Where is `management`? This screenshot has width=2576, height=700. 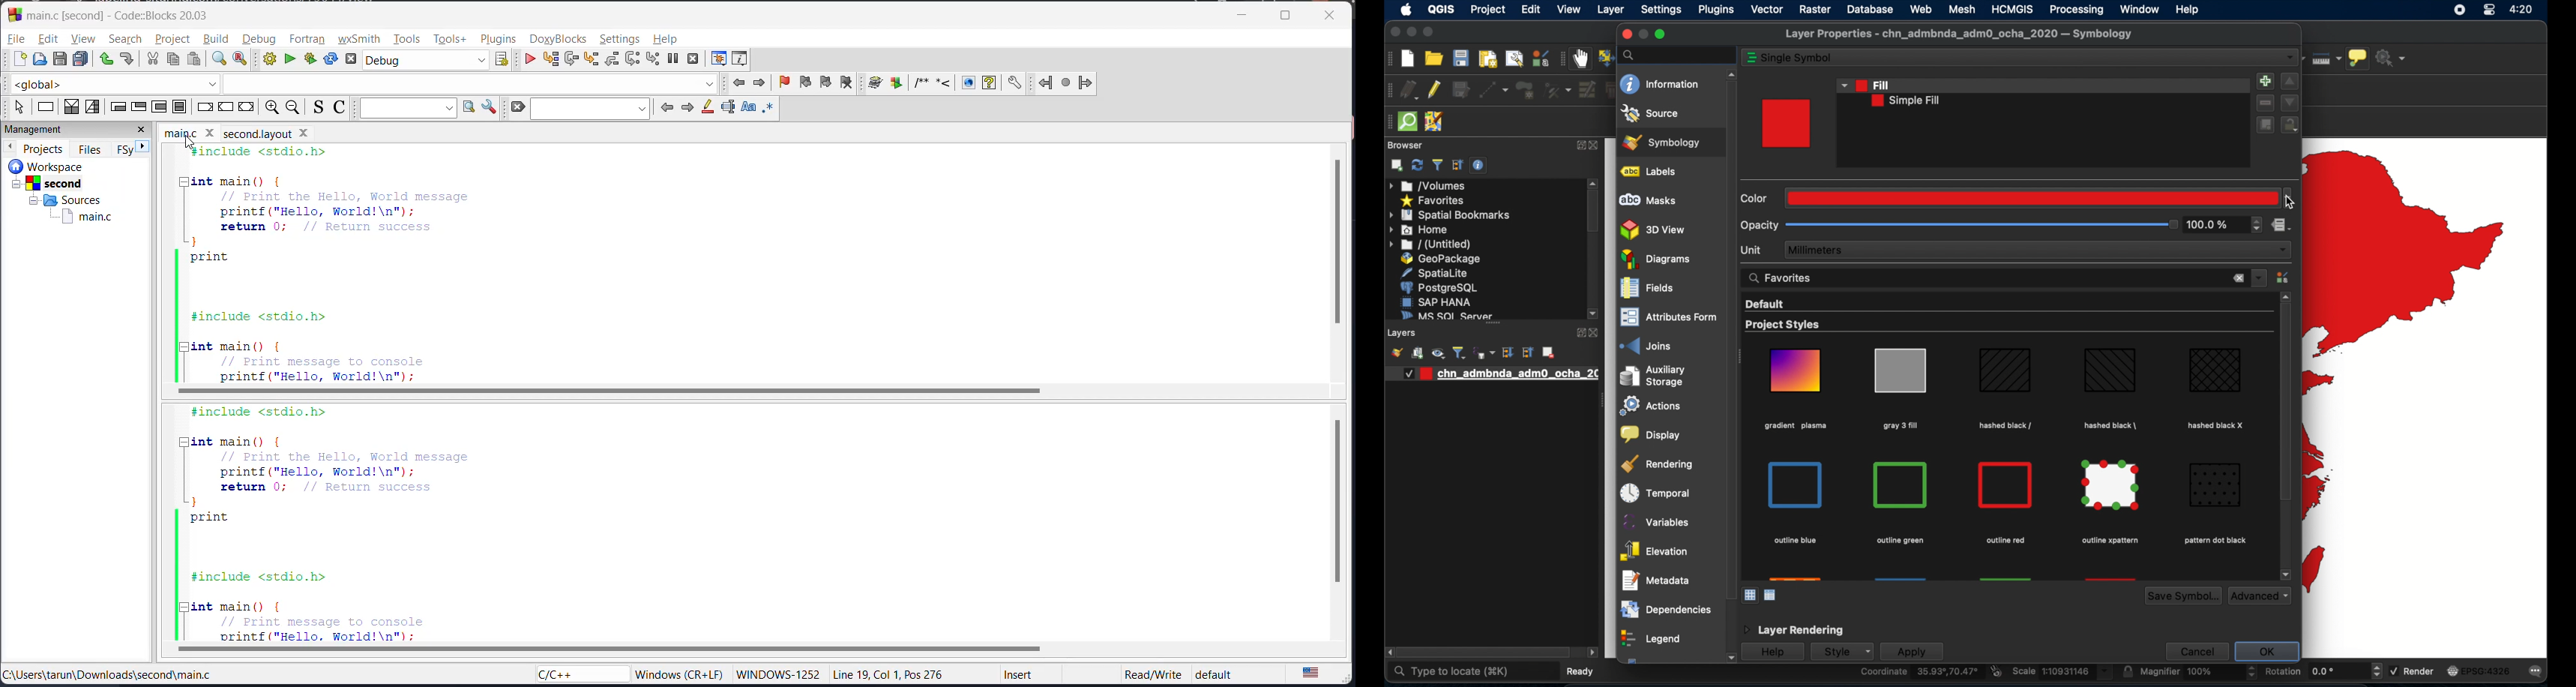
management is located at coordinates (38, 128).